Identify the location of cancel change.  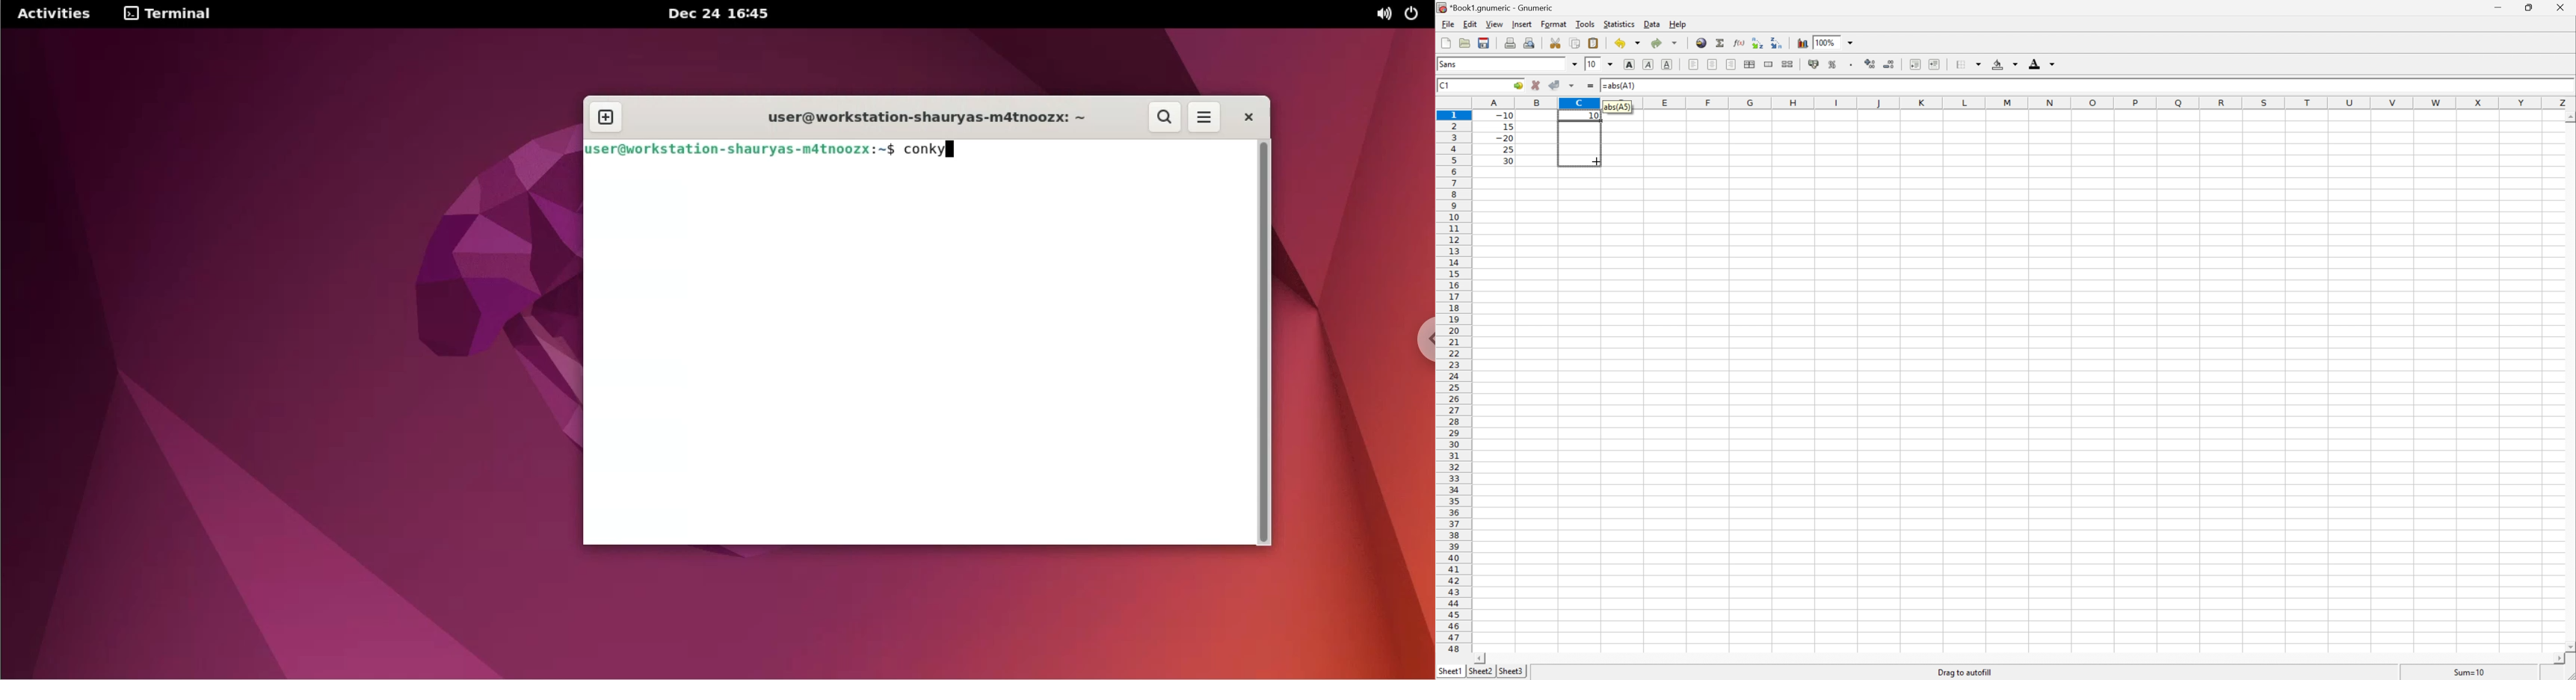
(1536, 87).